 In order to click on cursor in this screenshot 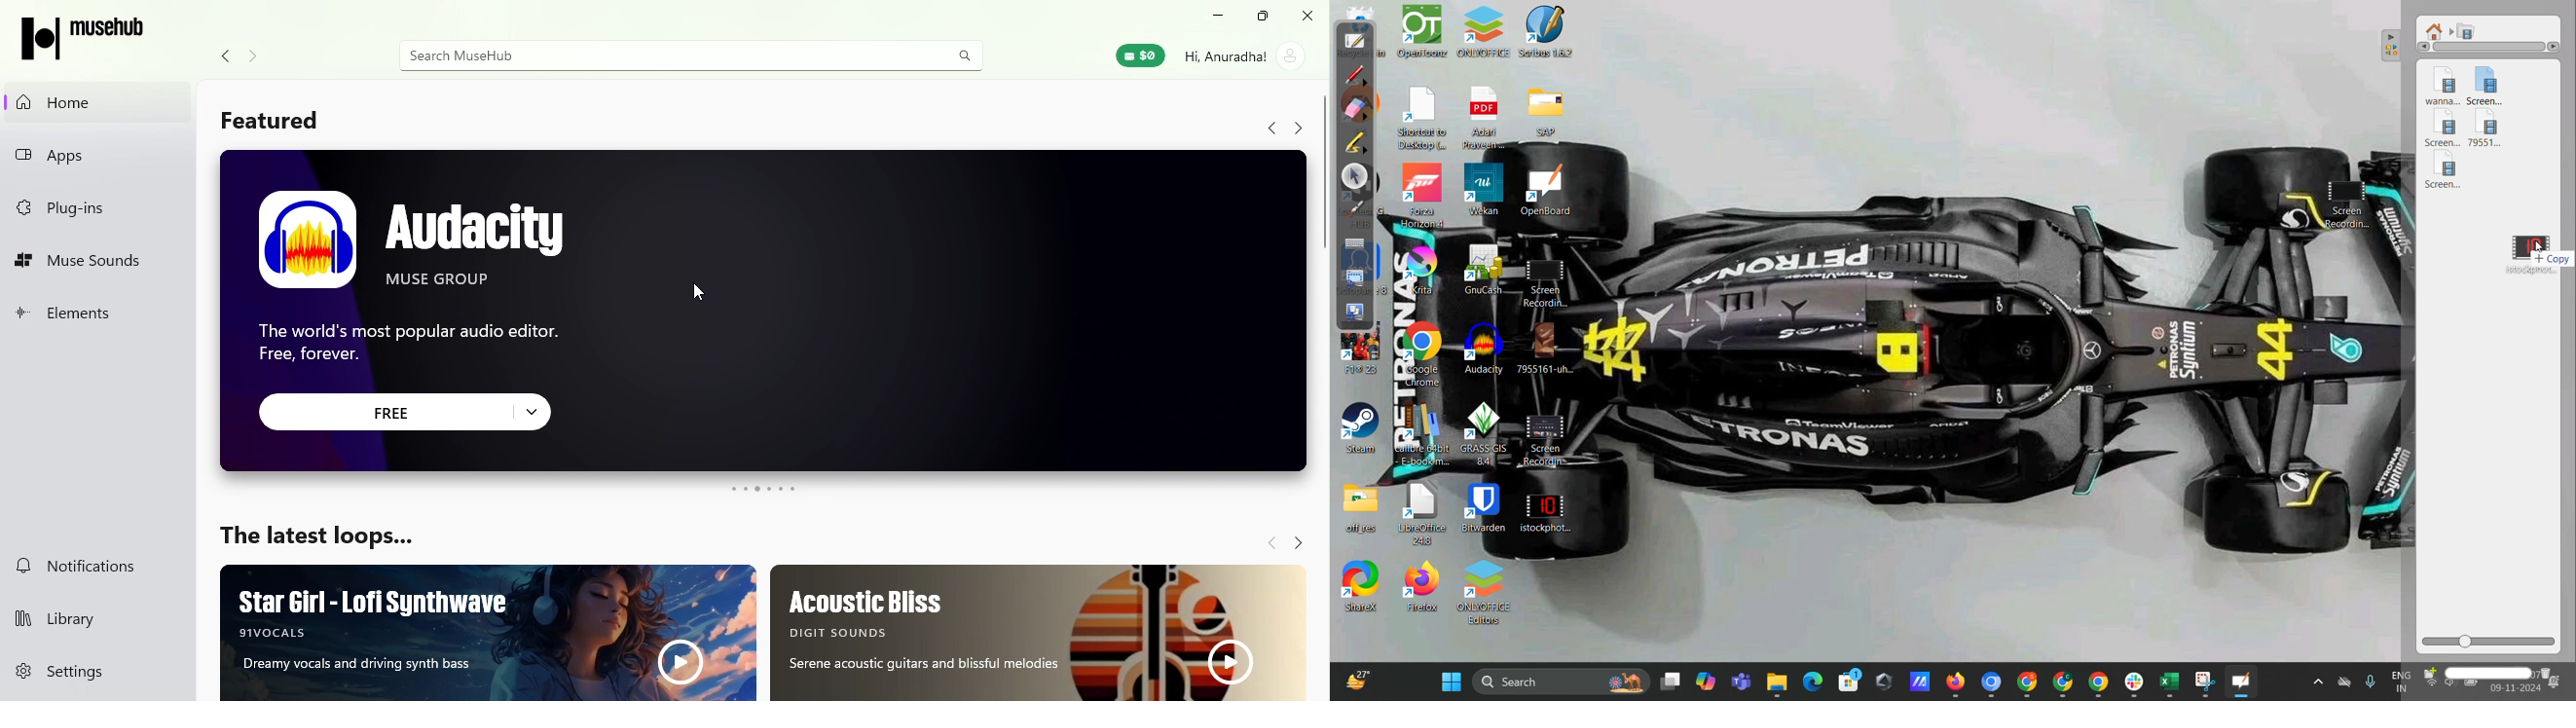, I will do `click(694, 288)`.